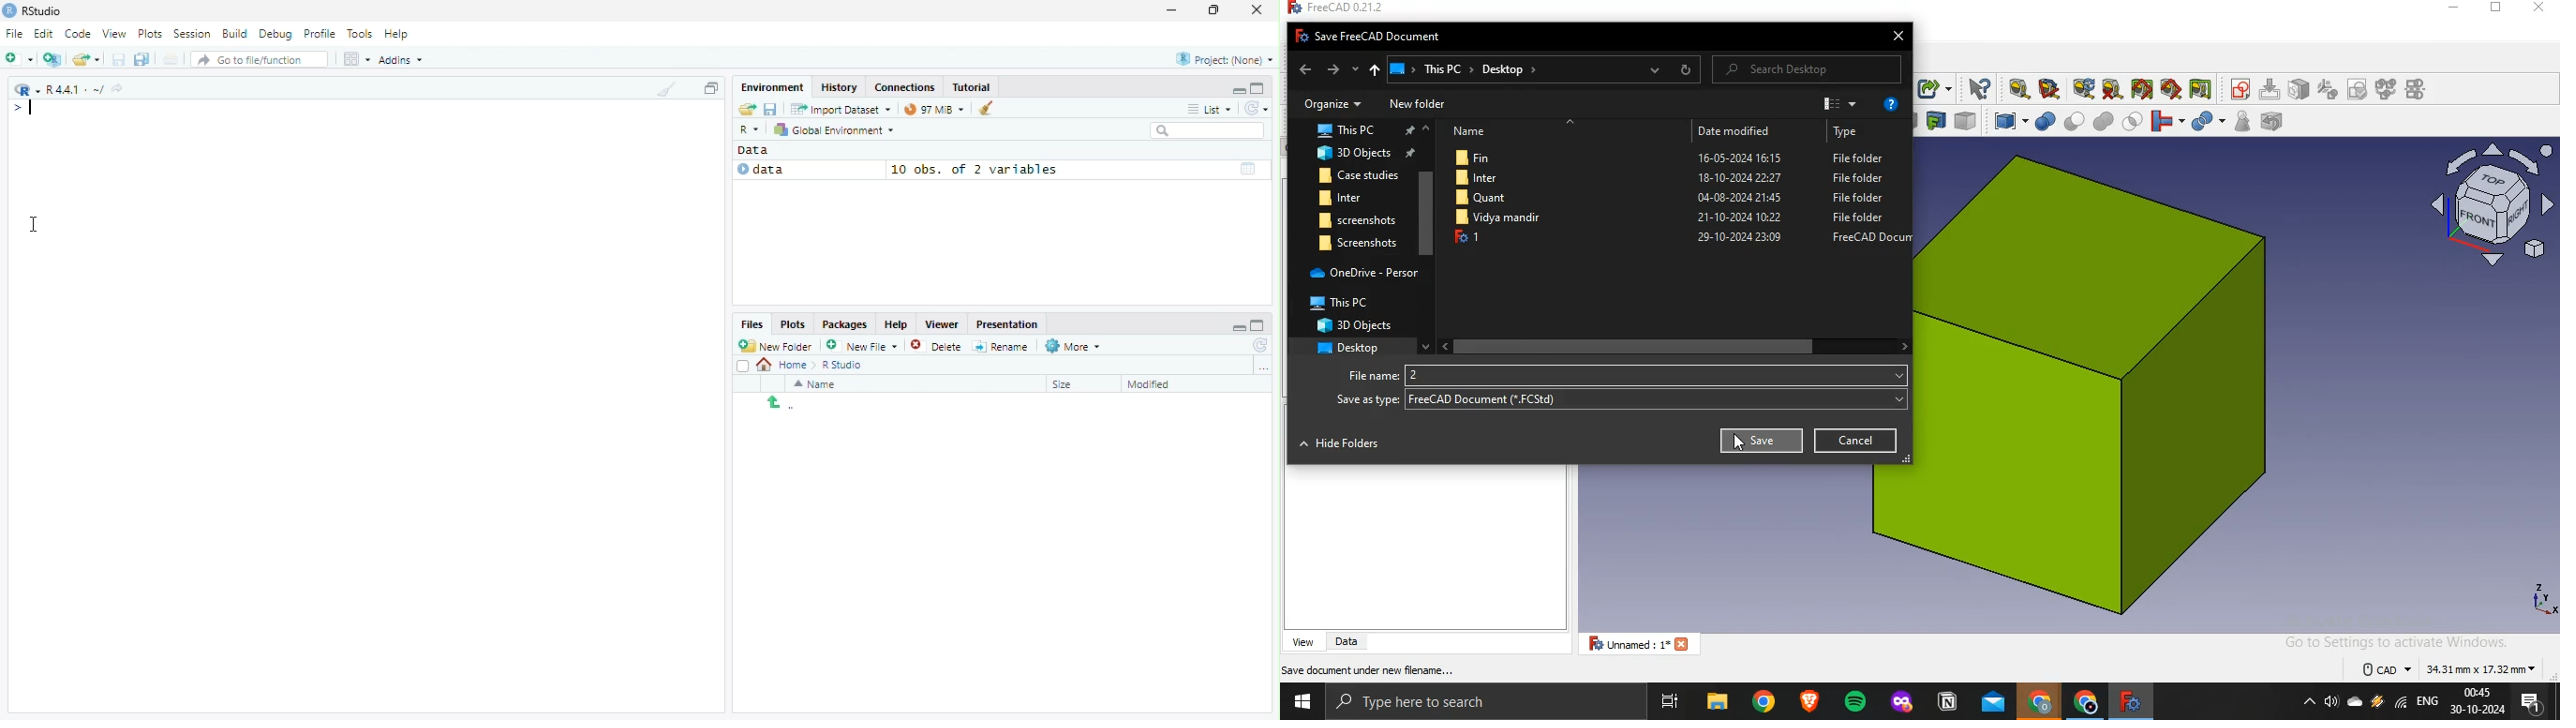 This screenshot has height=728, width=2576. I want to click on minimize, so click(1173, 11).